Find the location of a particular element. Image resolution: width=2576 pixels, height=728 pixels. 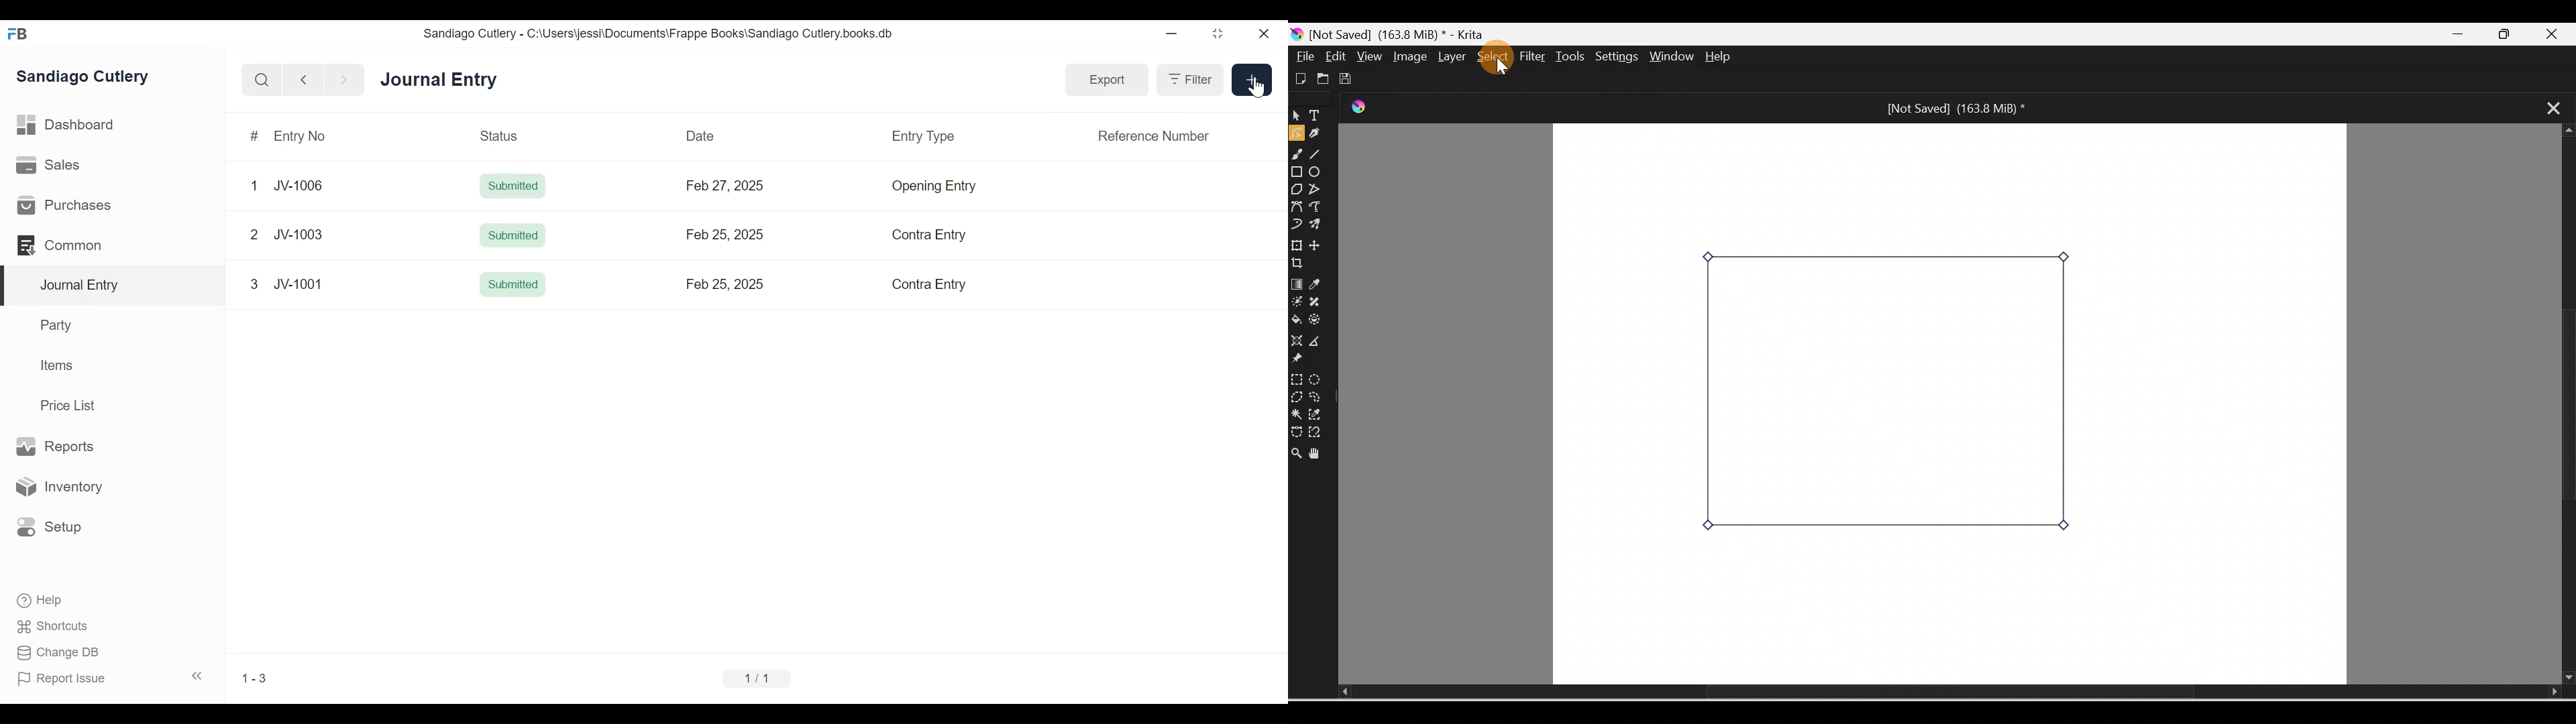

Contra Entry is located at coordinates (928, 285).